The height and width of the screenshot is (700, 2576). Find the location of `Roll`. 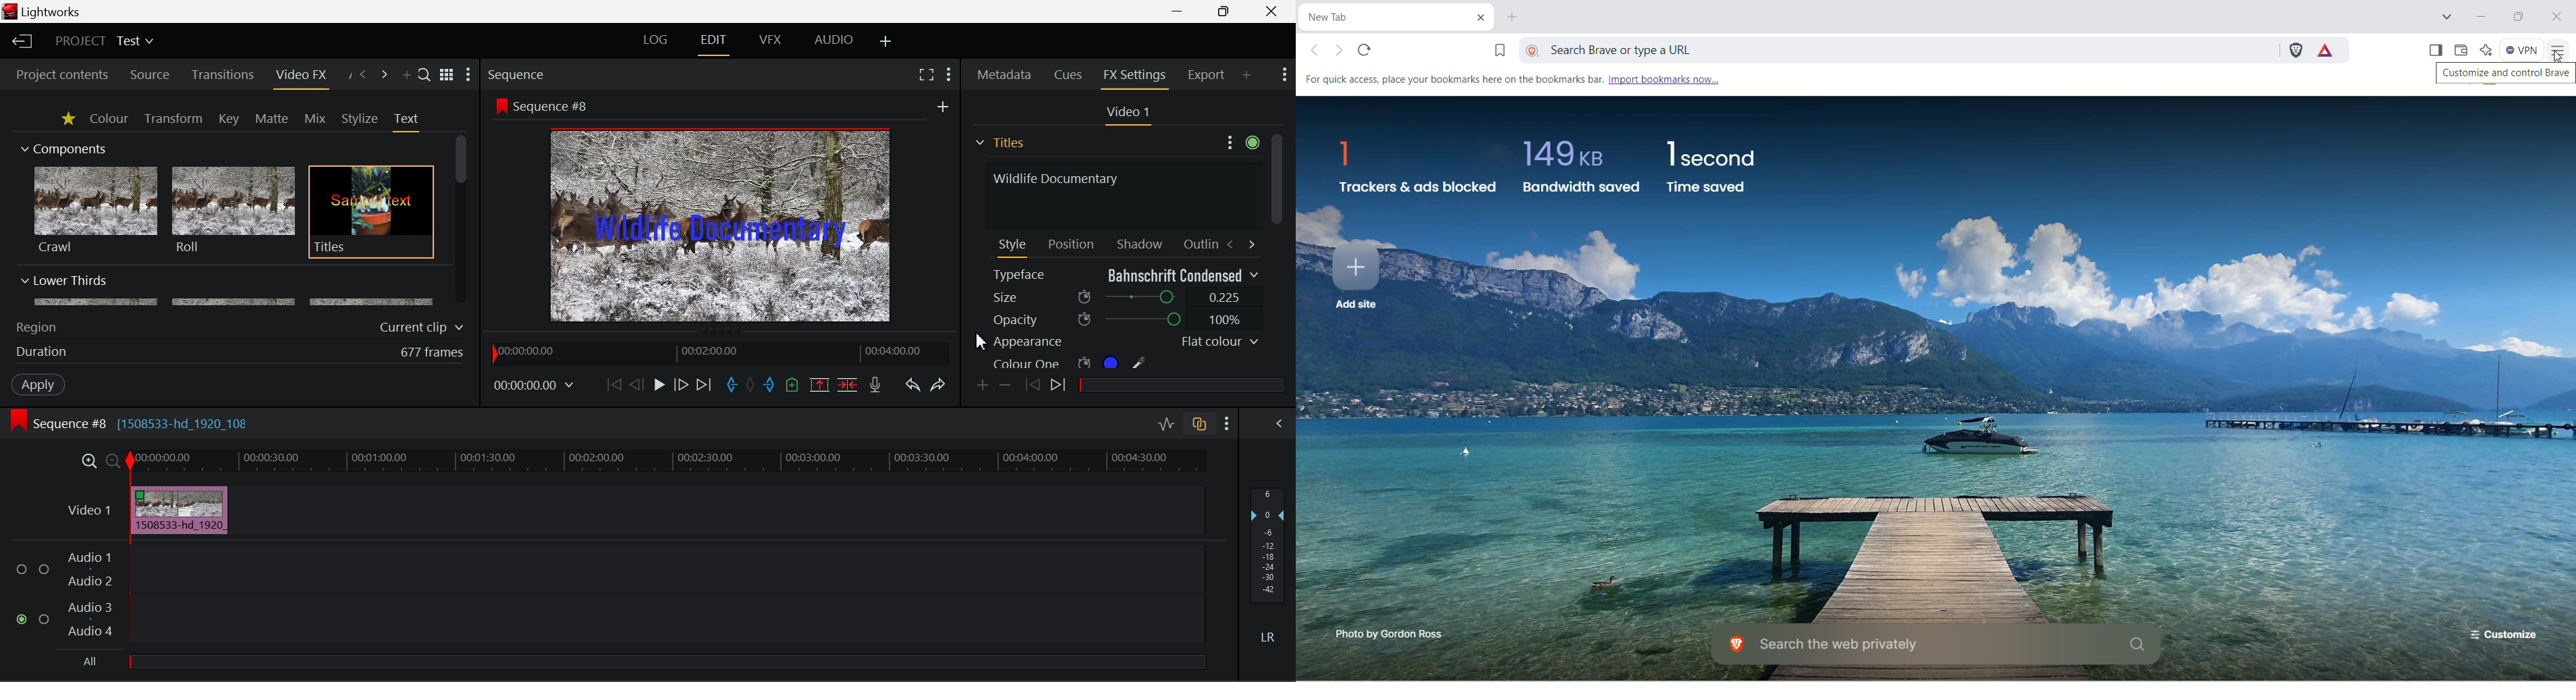

Roll is located at coordinates (232, 211).